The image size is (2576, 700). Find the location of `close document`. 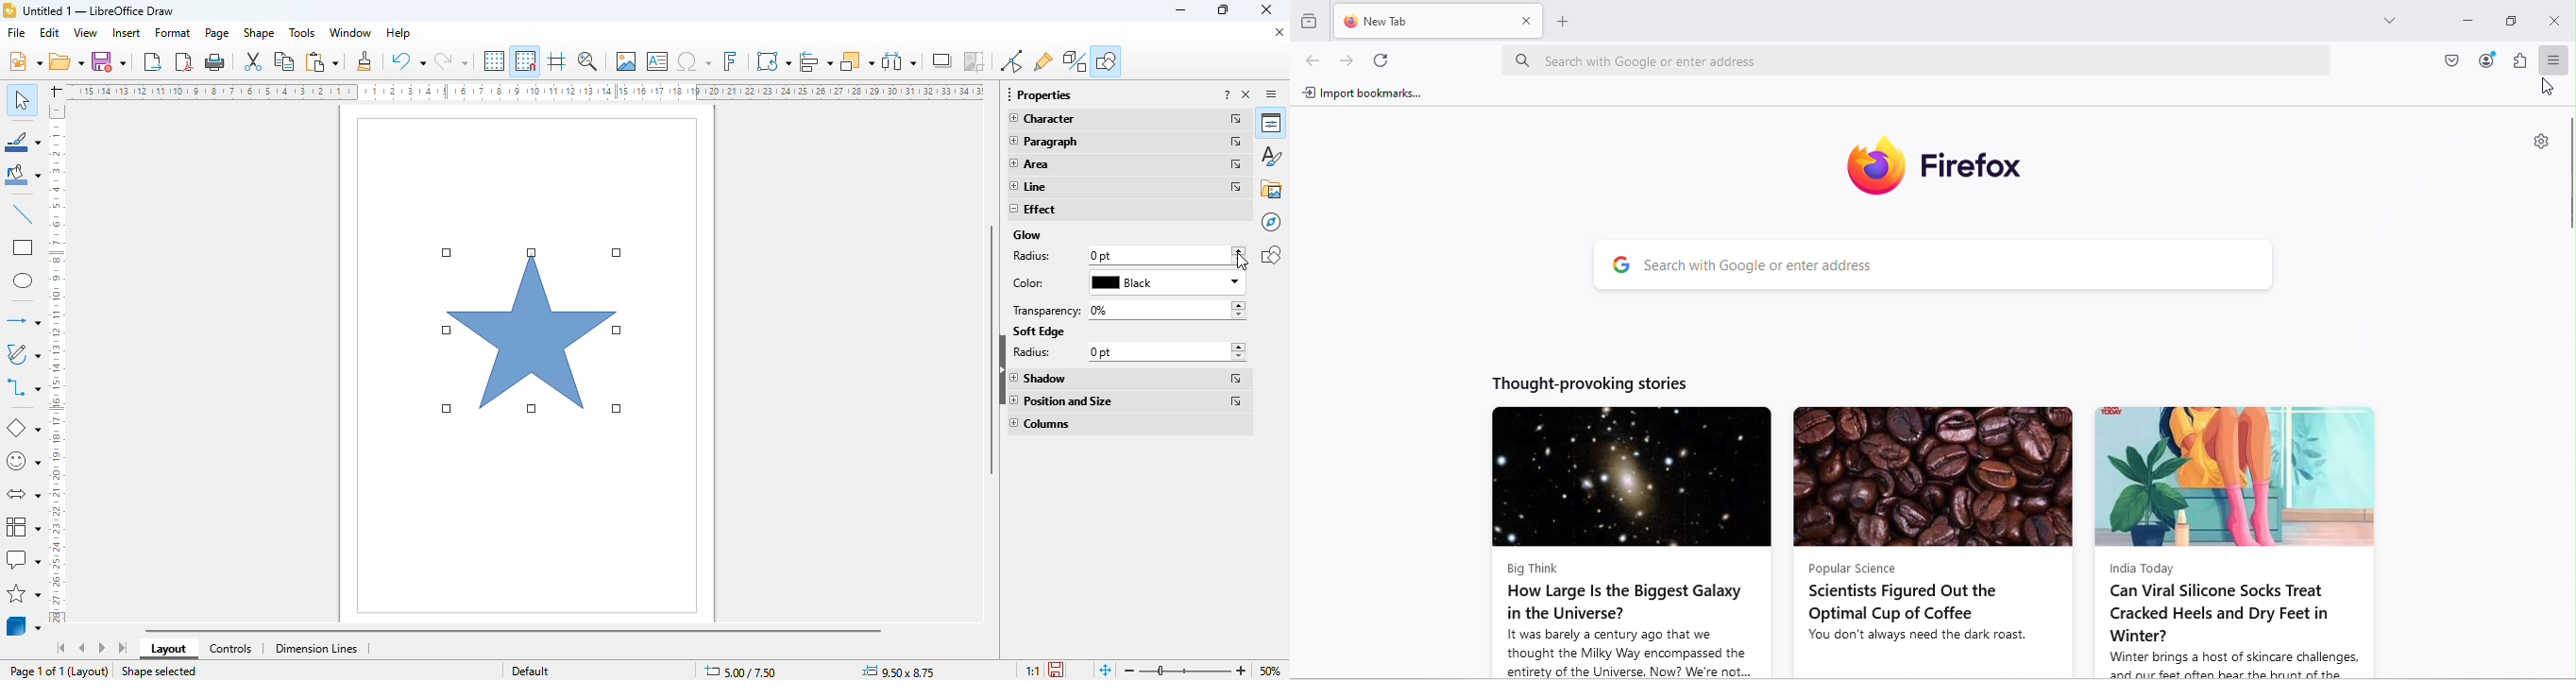

close document is located at coordinates (1277, 31).